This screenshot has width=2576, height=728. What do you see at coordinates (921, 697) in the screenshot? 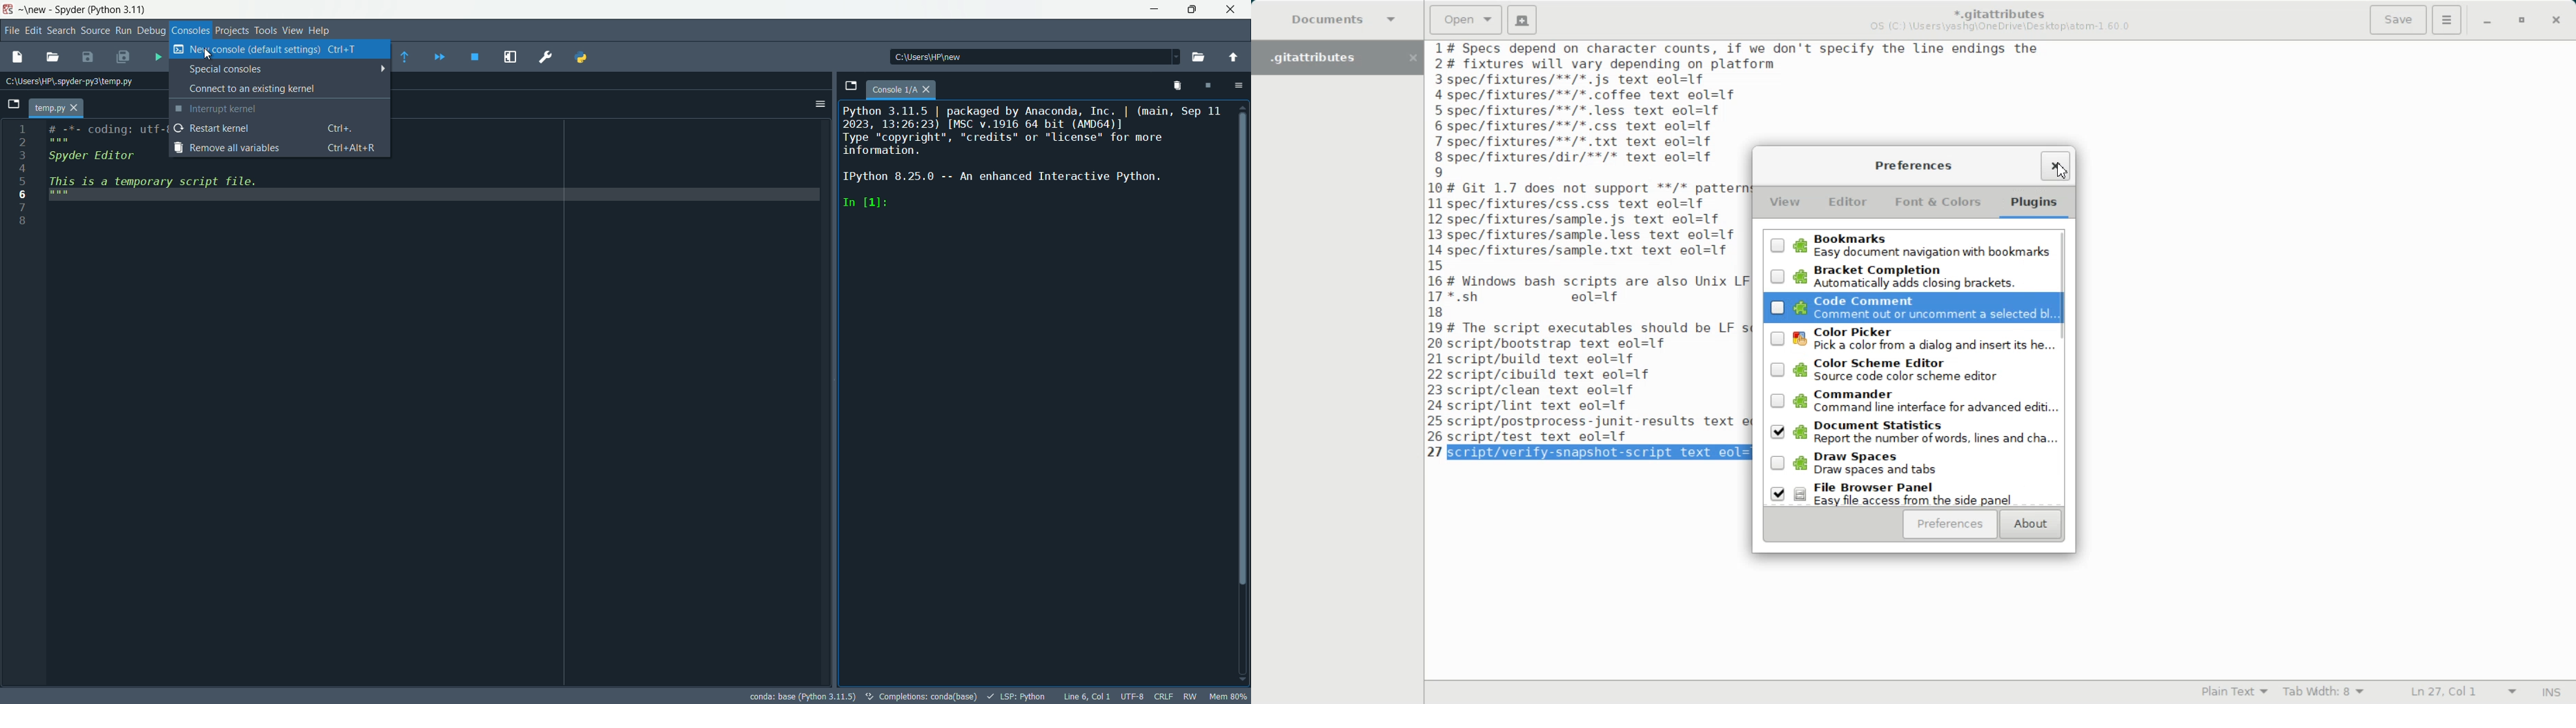
I see `completetions:conda` at bounding box center [921, 697].